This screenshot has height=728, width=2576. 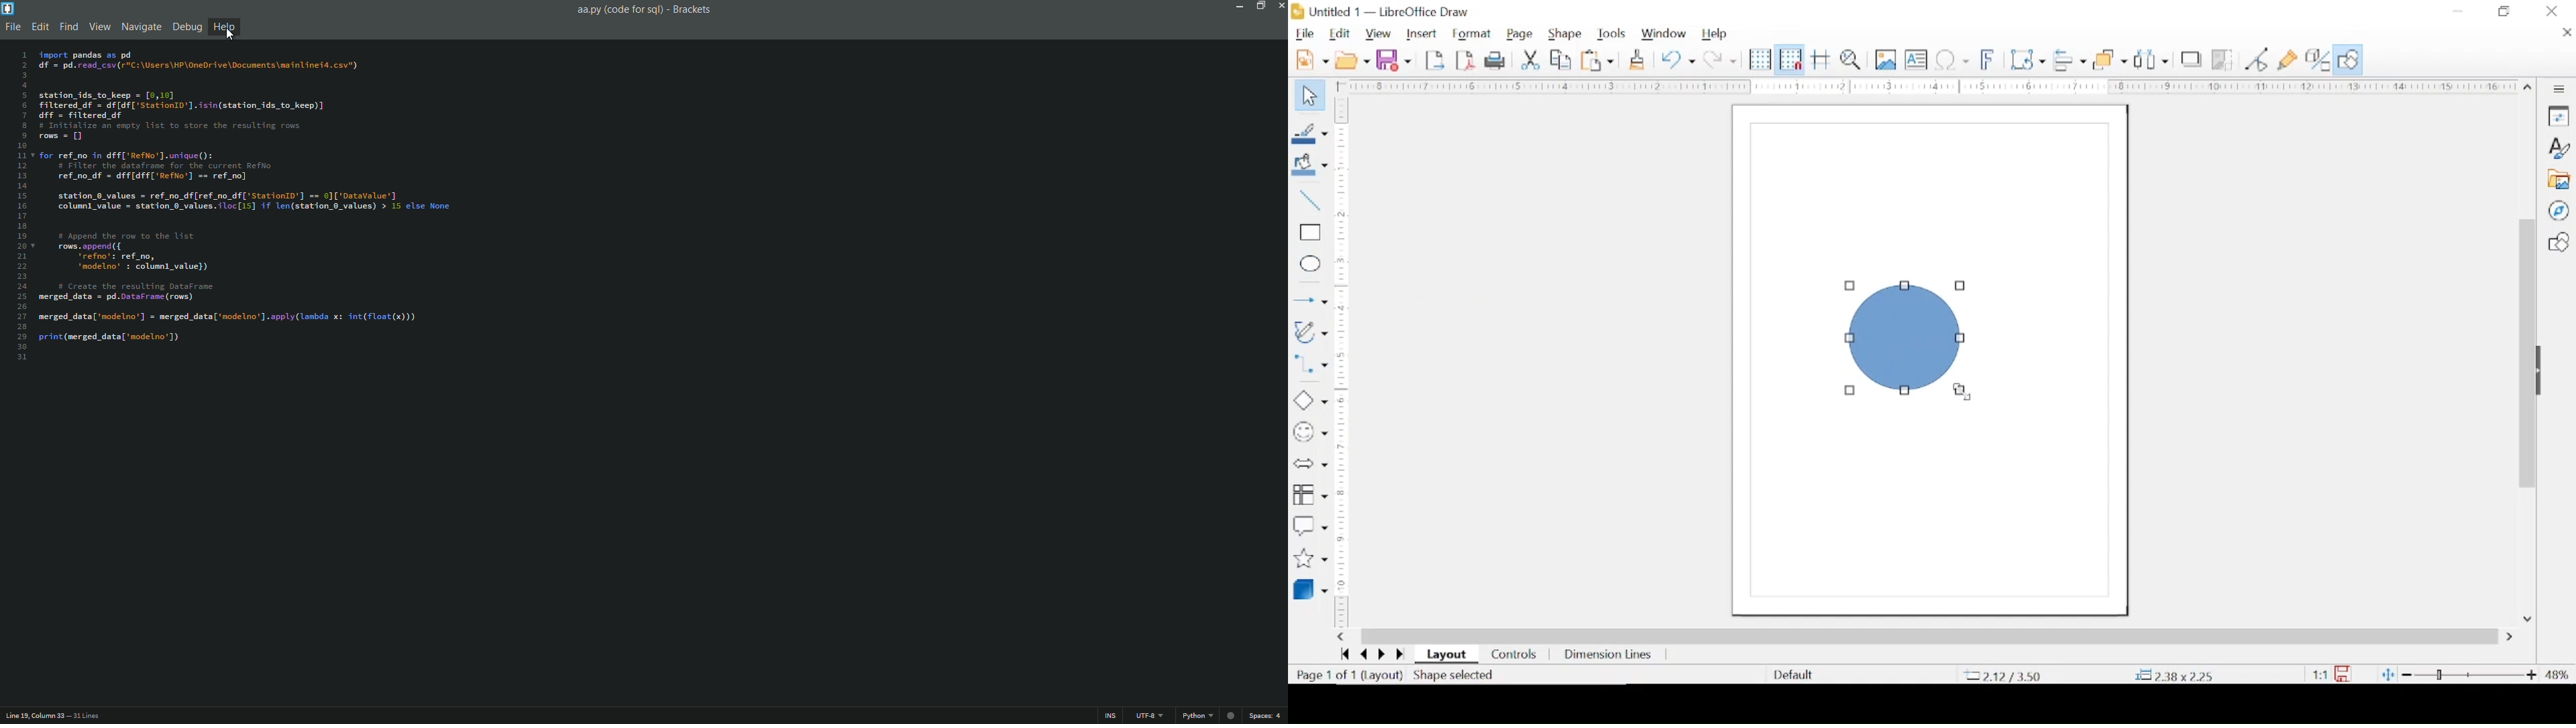 What do you see at coordinates (2469, 673) in the screenshot?
I see `zoom slider` at bounding box center [2469, 673].